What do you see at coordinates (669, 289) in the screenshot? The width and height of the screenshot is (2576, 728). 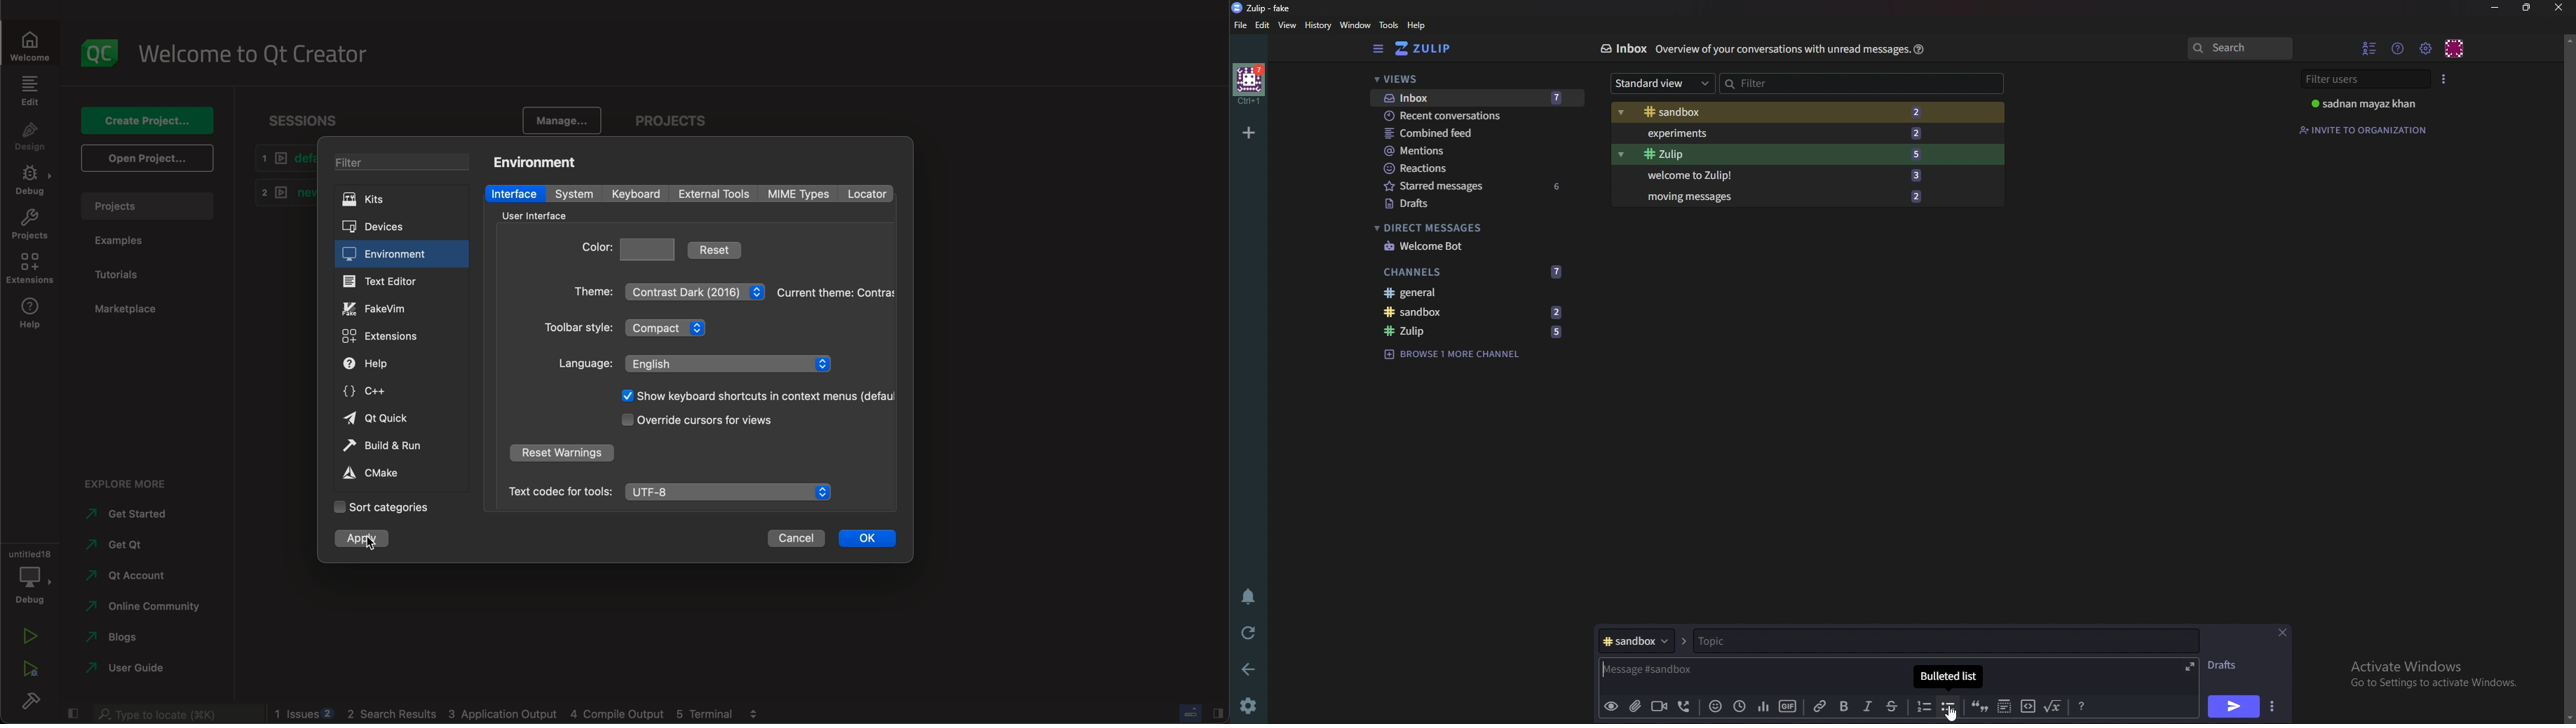 I see `theme` at bounding box center [669, 289].